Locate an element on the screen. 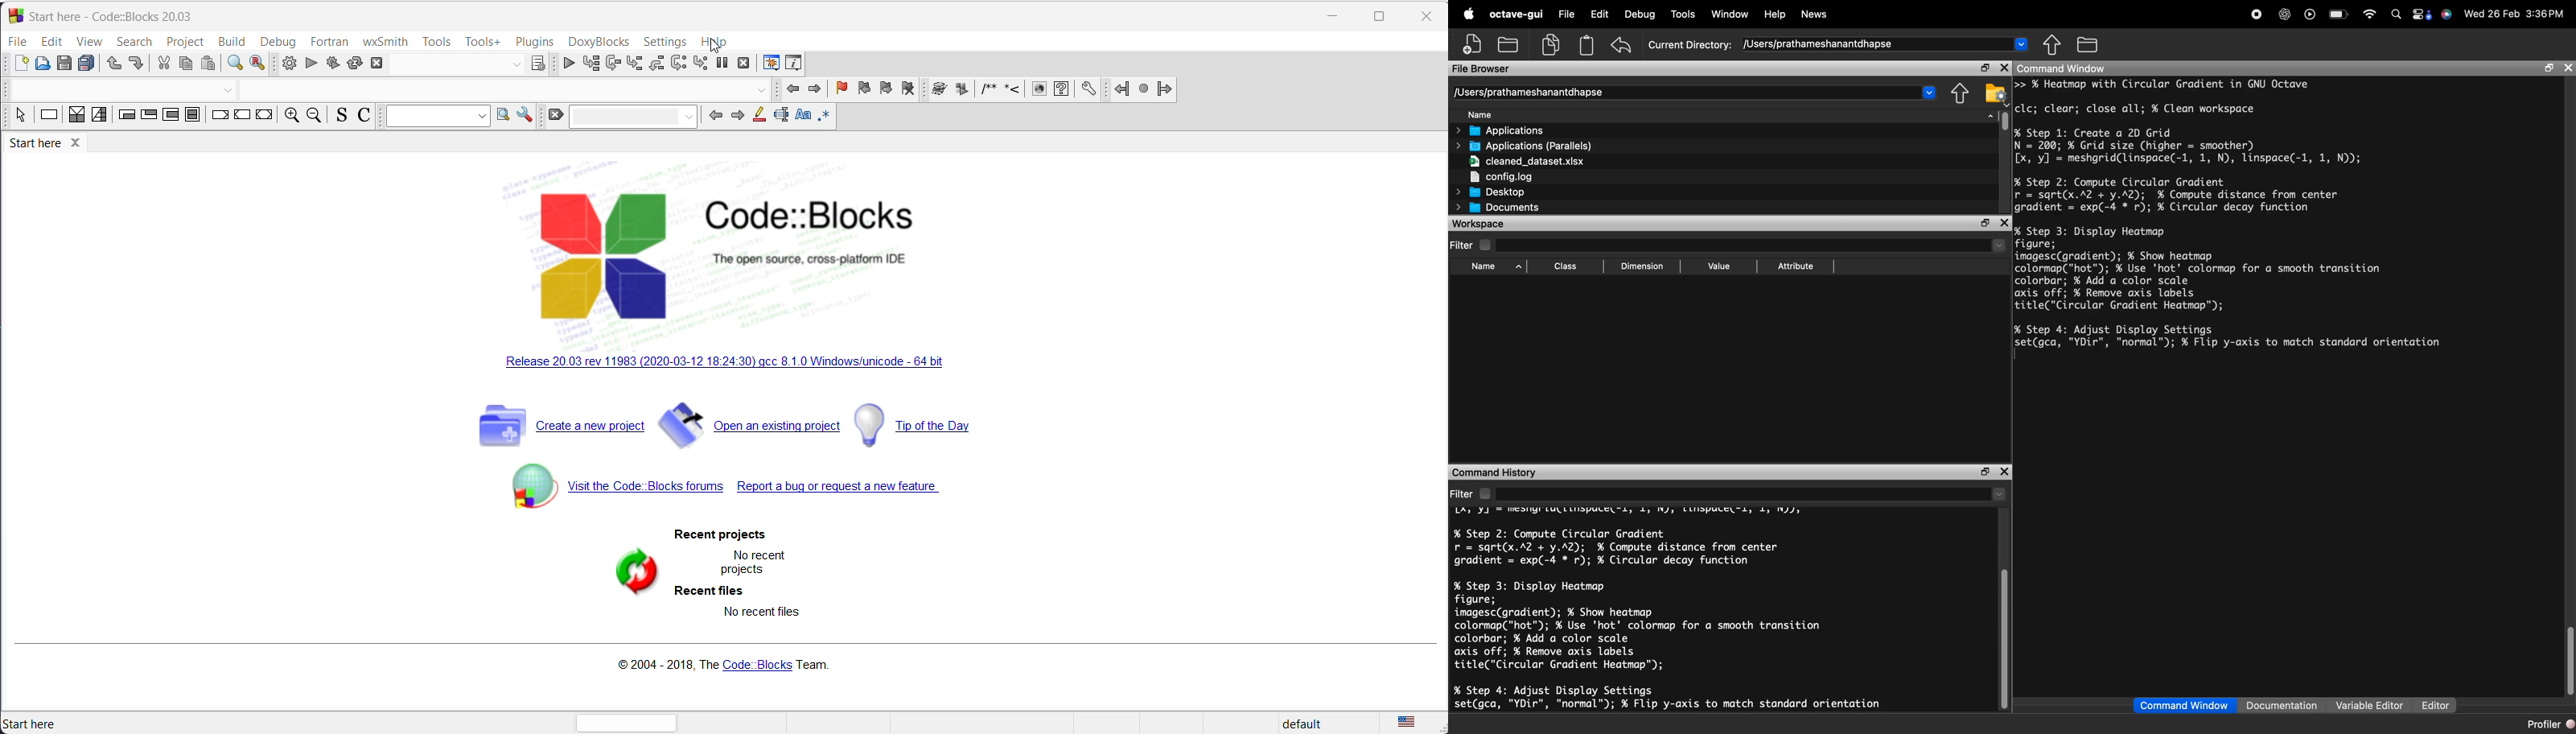  close is located at coordinates (380, 63).